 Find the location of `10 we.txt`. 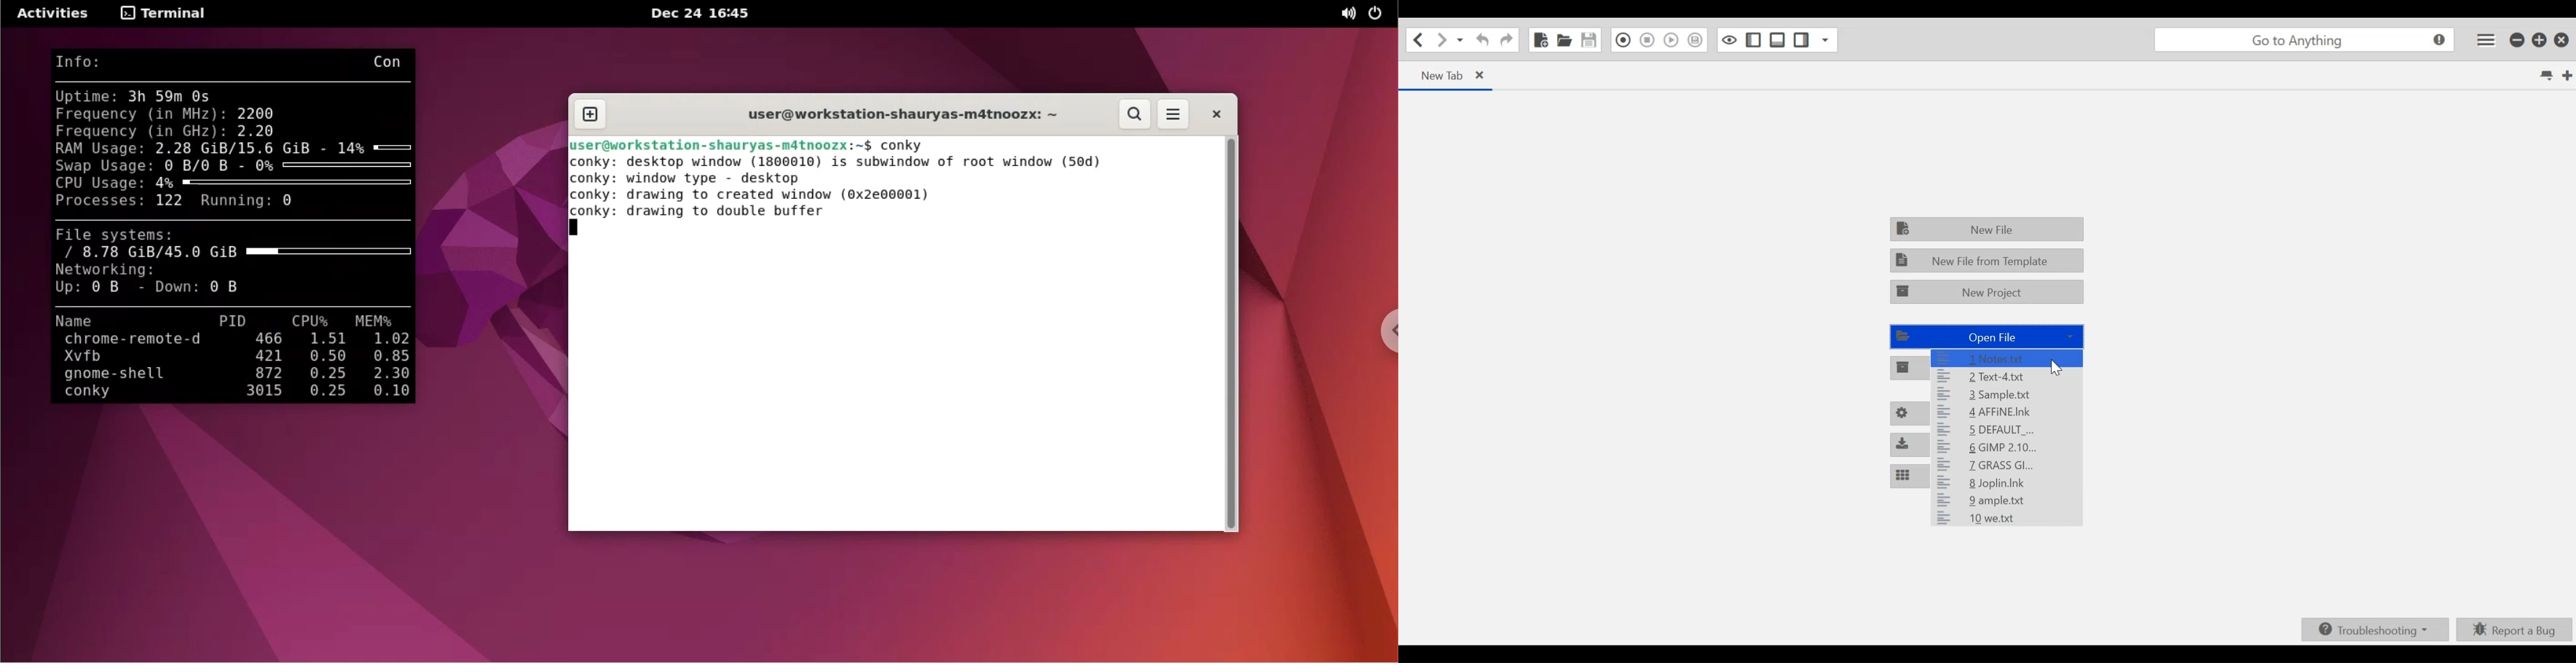

10 we.txt is located at coordinates (2007, 519).